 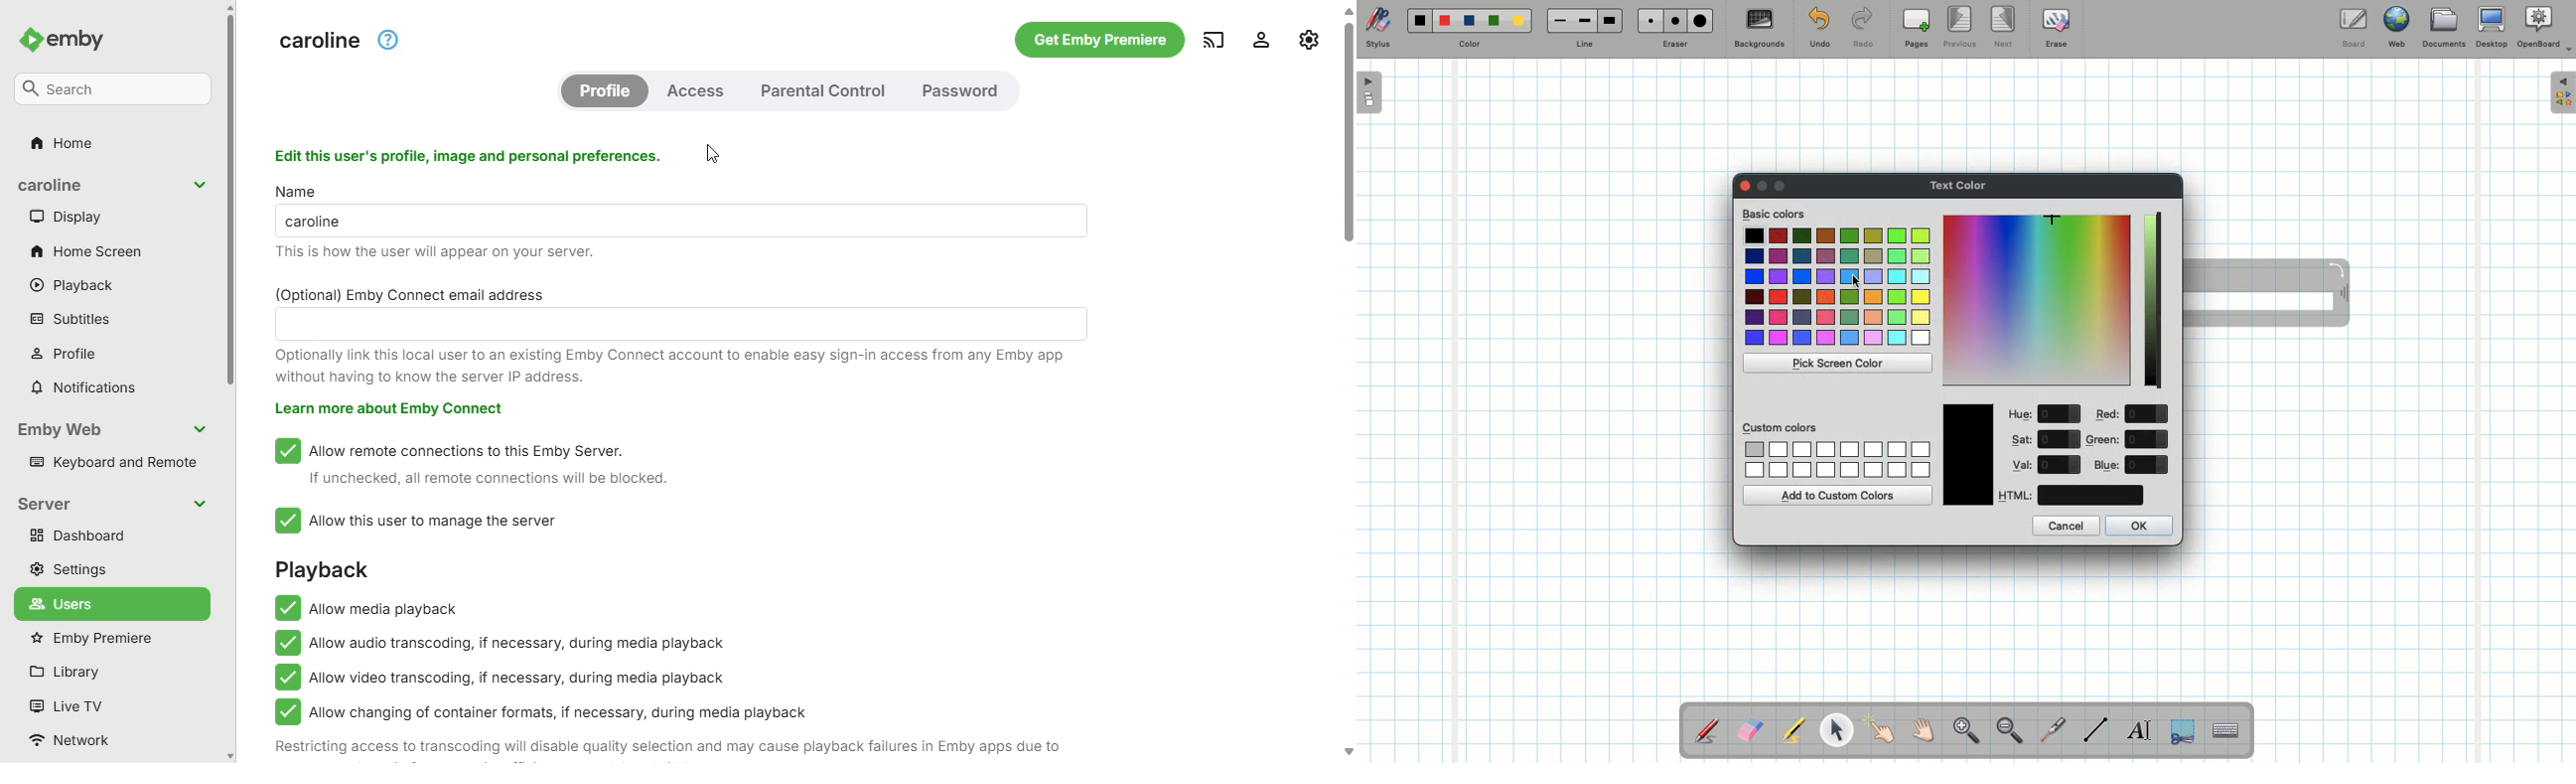 I want to click on library, so click(x=64, y=672).